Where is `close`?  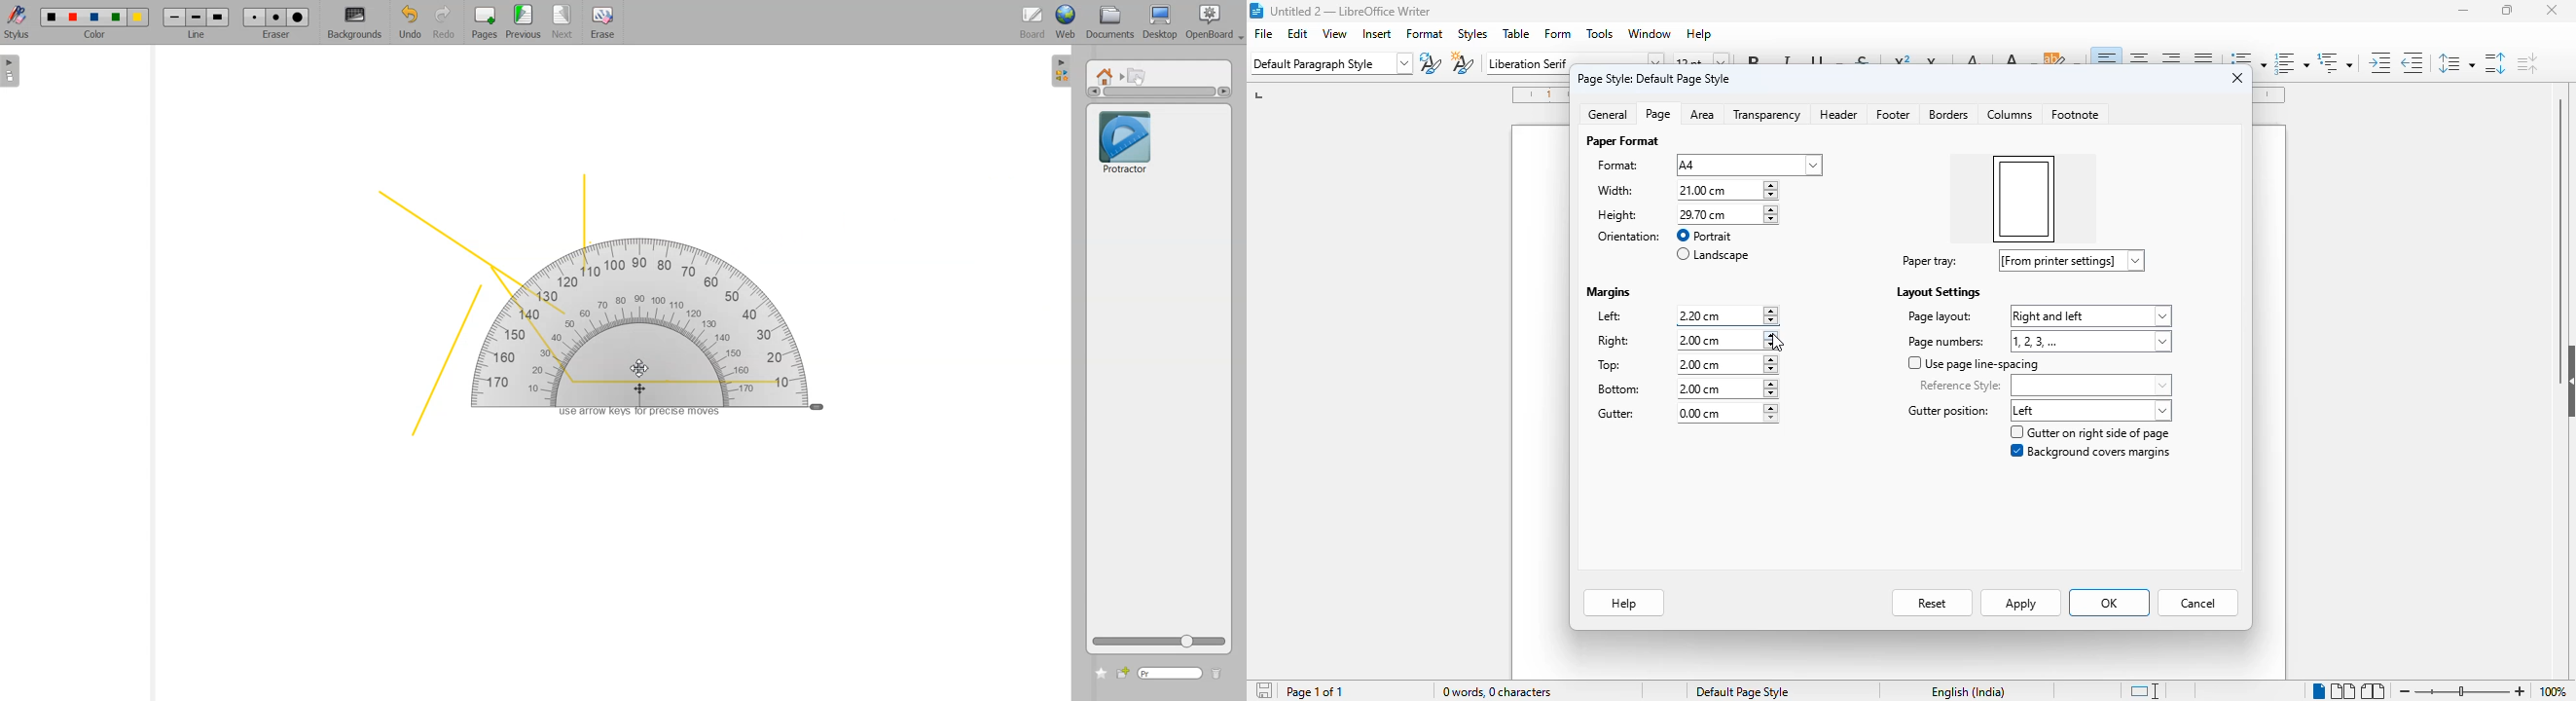
close is located at coordinates (2551, 10).